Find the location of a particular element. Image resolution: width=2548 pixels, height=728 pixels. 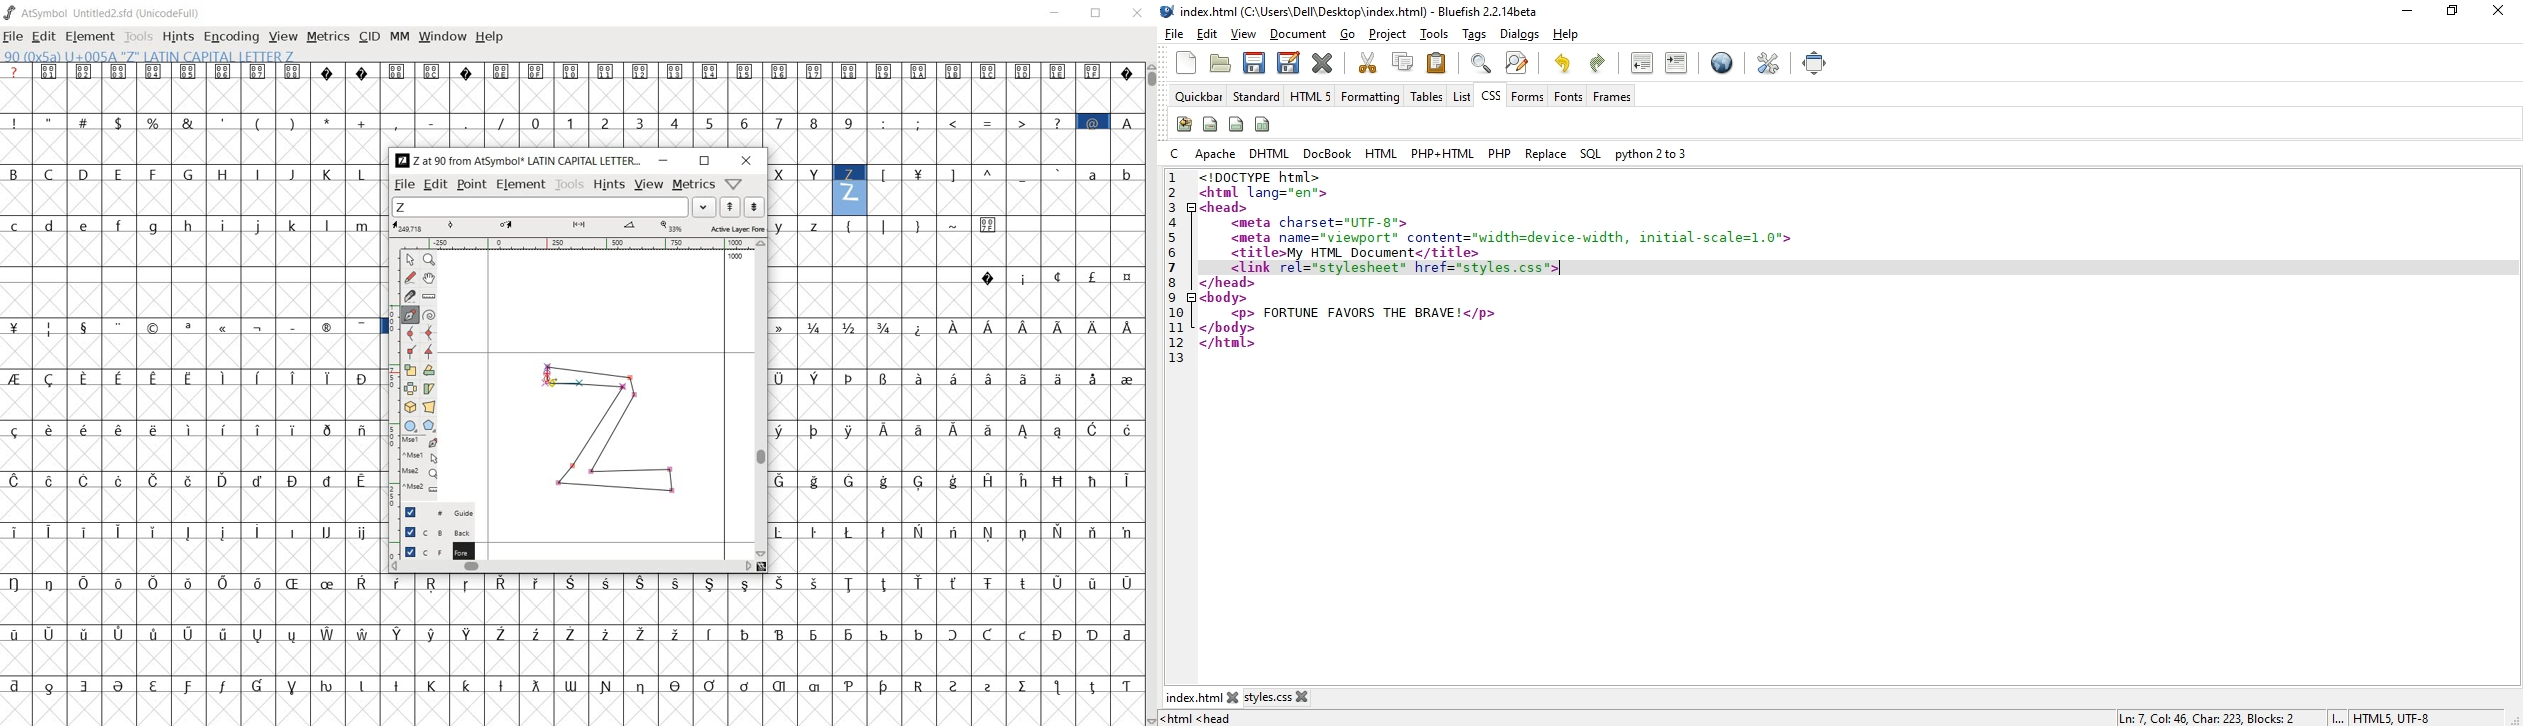

add a point, then drag out its control points is located at coordinates (409, 315).